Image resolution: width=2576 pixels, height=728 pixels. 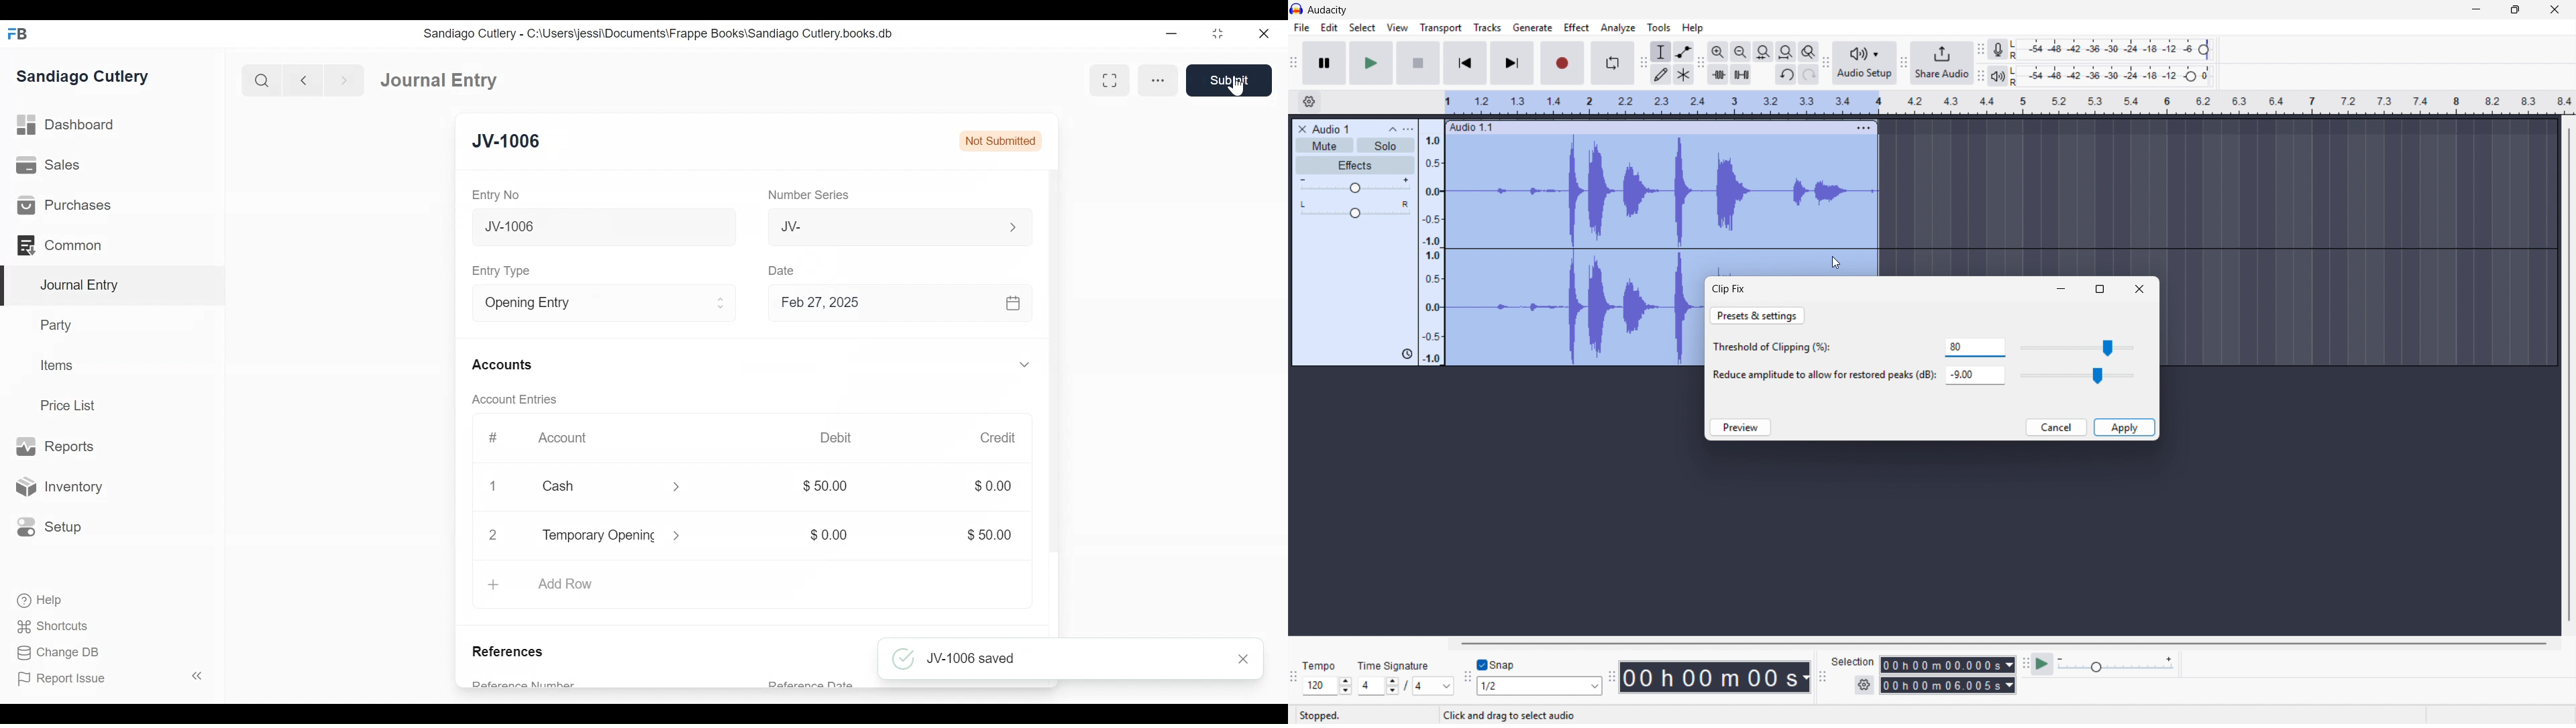 I want to click on Recording metre toolbar, so click(x=1980, y=50).